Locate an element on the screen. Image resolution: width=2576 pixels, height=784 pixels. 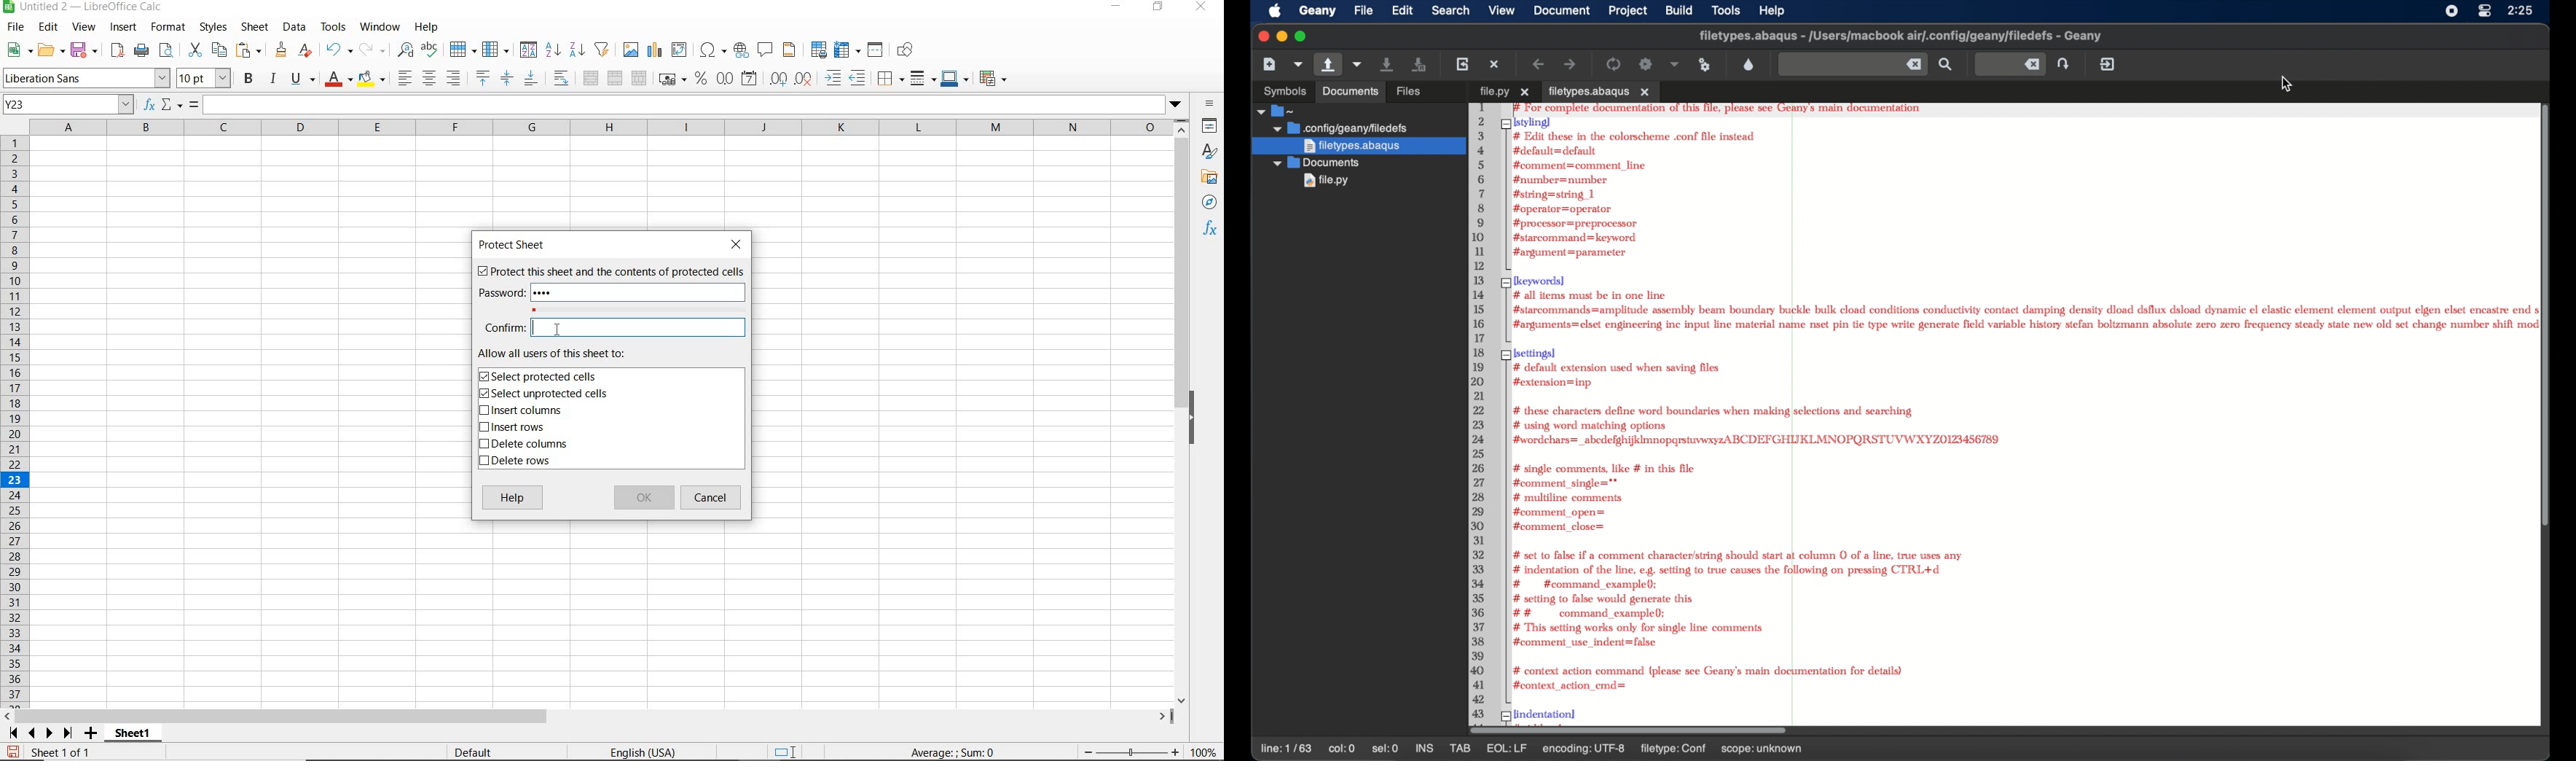
CONFIRM is located at coordinates (501, 330).